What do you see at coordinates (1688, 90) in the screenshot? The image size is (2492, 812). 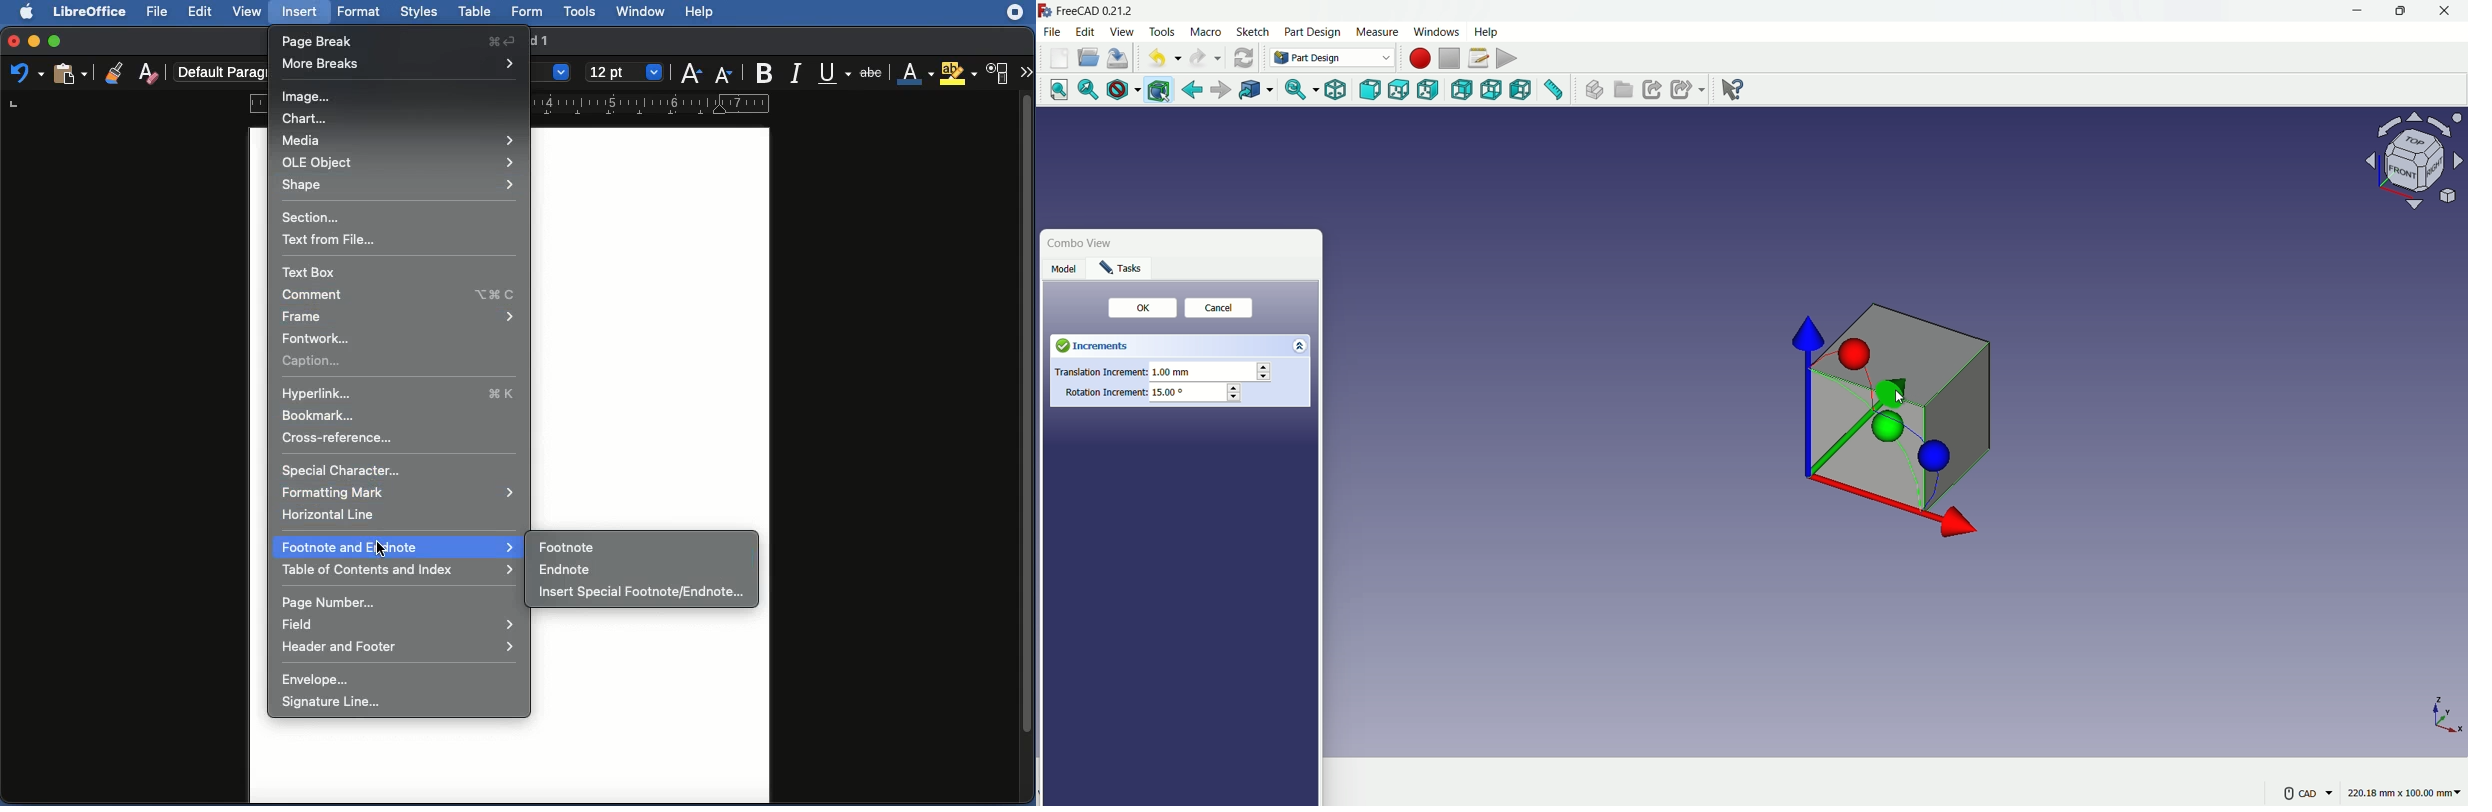 I see `make sublink` at bounding box center [1688, 90].